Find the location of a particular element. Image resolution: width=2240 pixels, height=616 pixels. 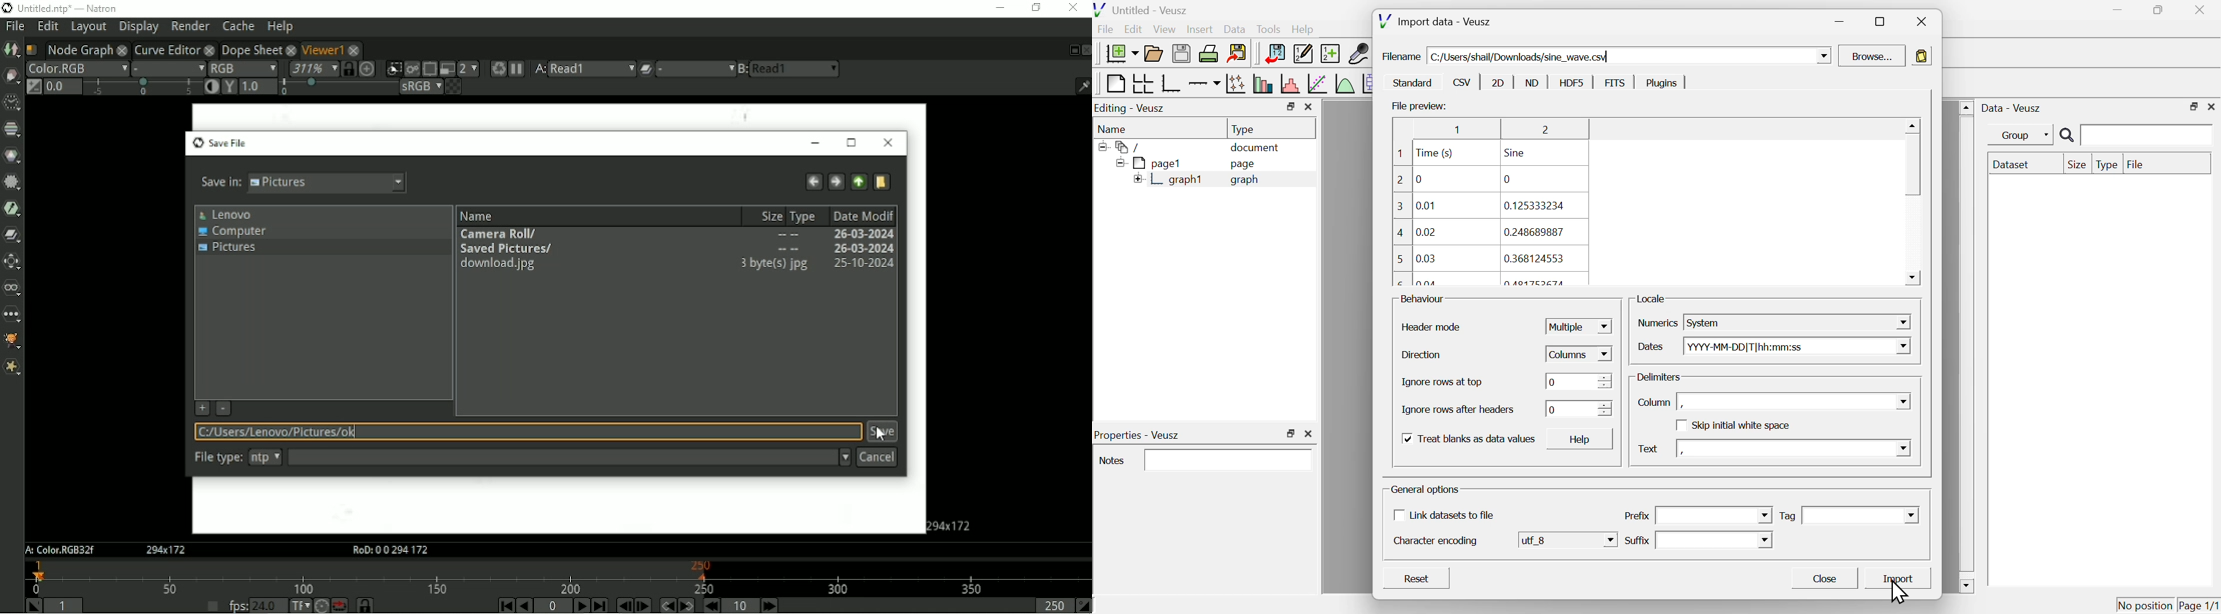

minimize is located at coordinates (1838, 24).